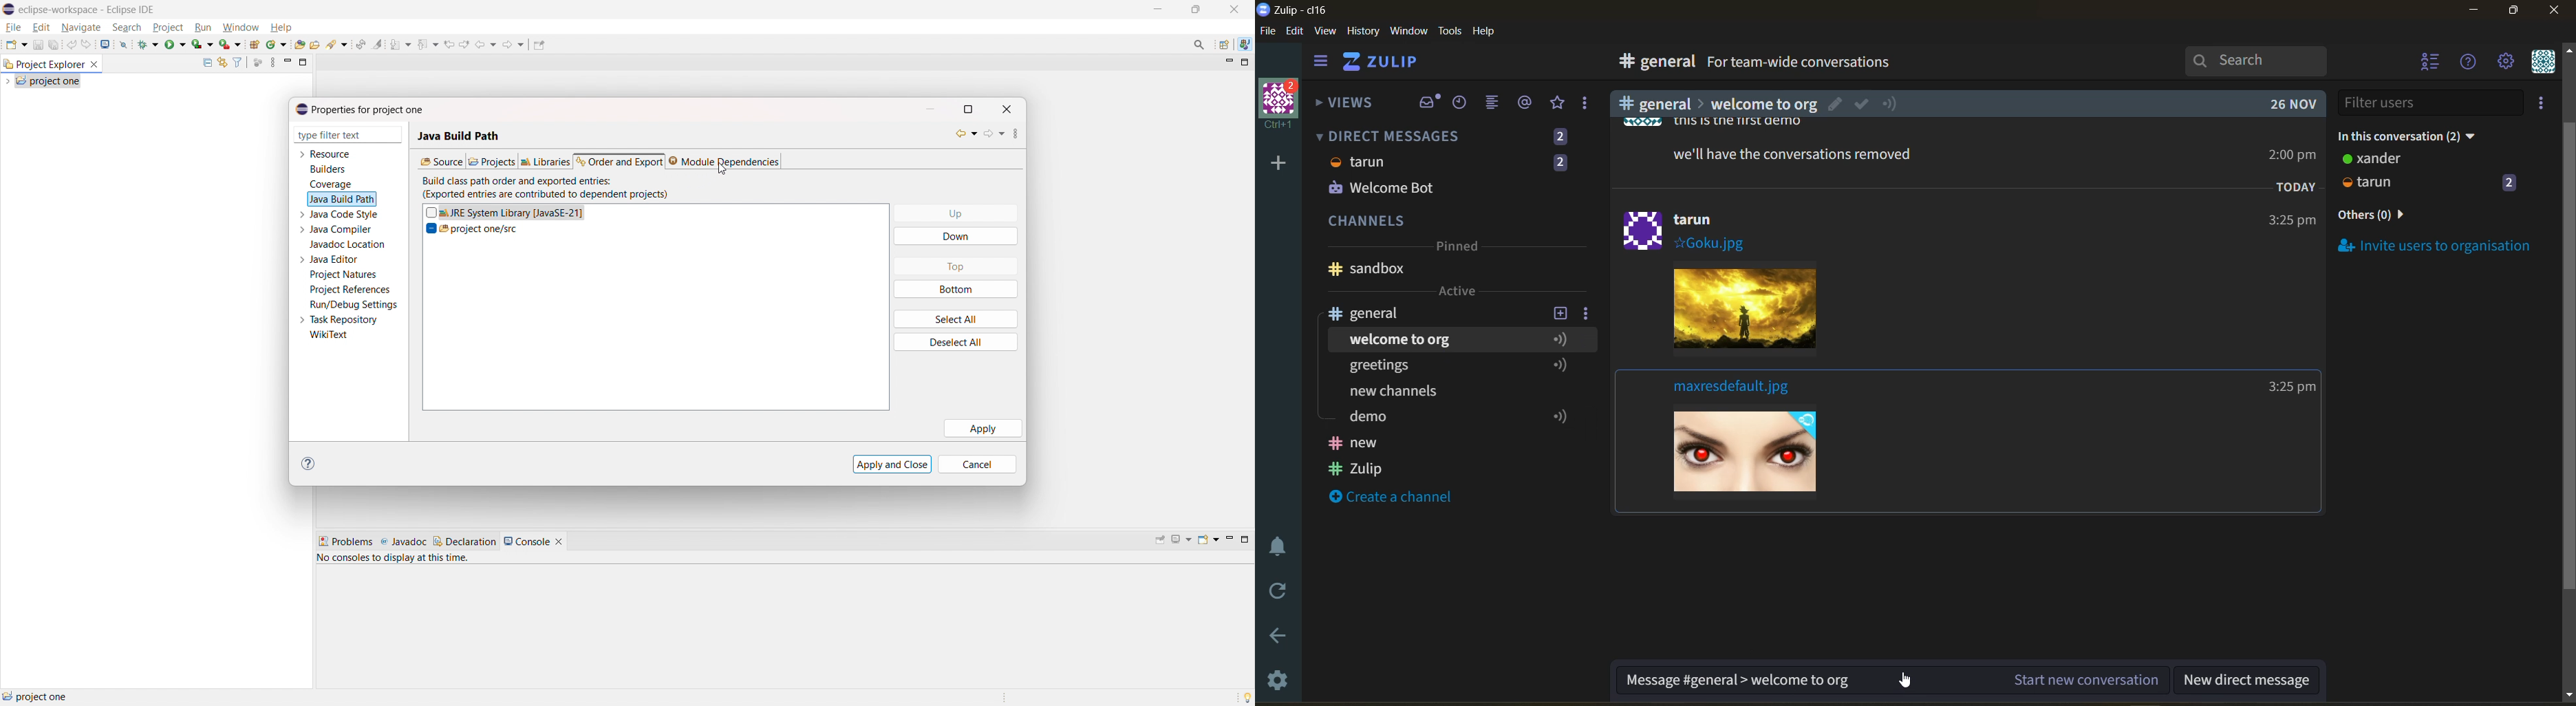 The height and width of the screenshot is (728, 2576). I want to click on coverage, so click(331, 184).